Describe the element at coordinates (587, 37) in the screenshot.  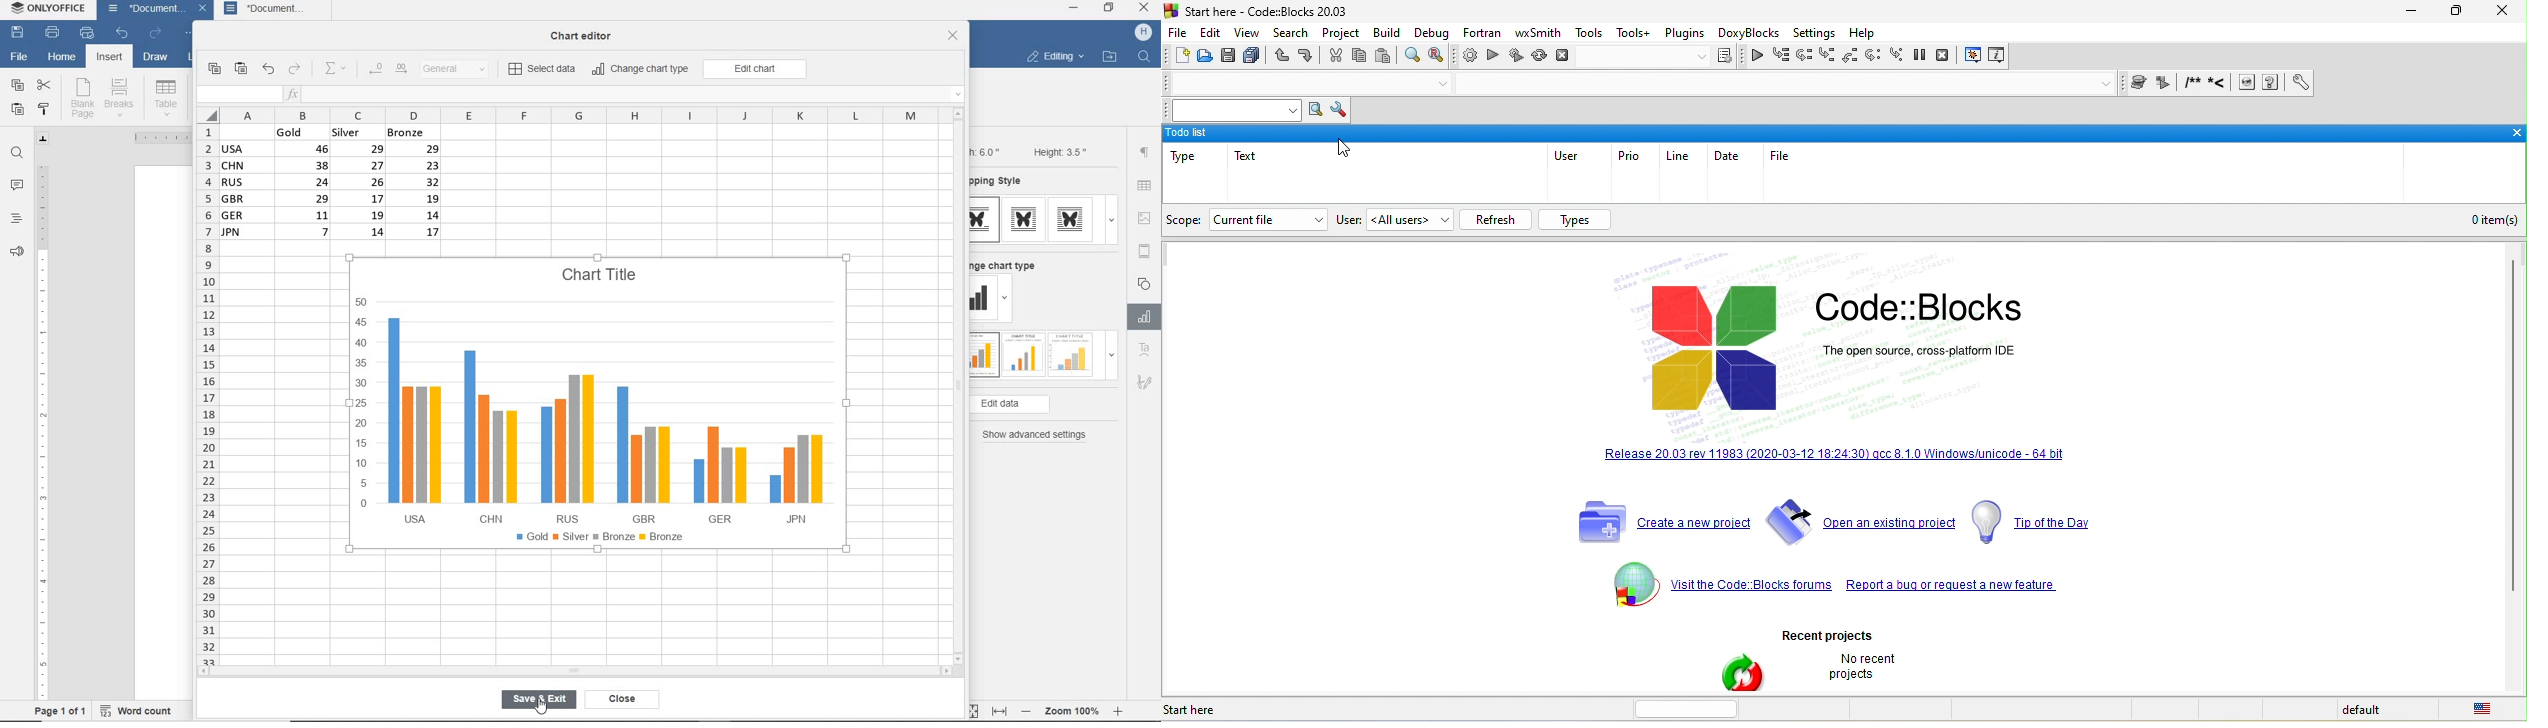
I see `chat editor` at that location.